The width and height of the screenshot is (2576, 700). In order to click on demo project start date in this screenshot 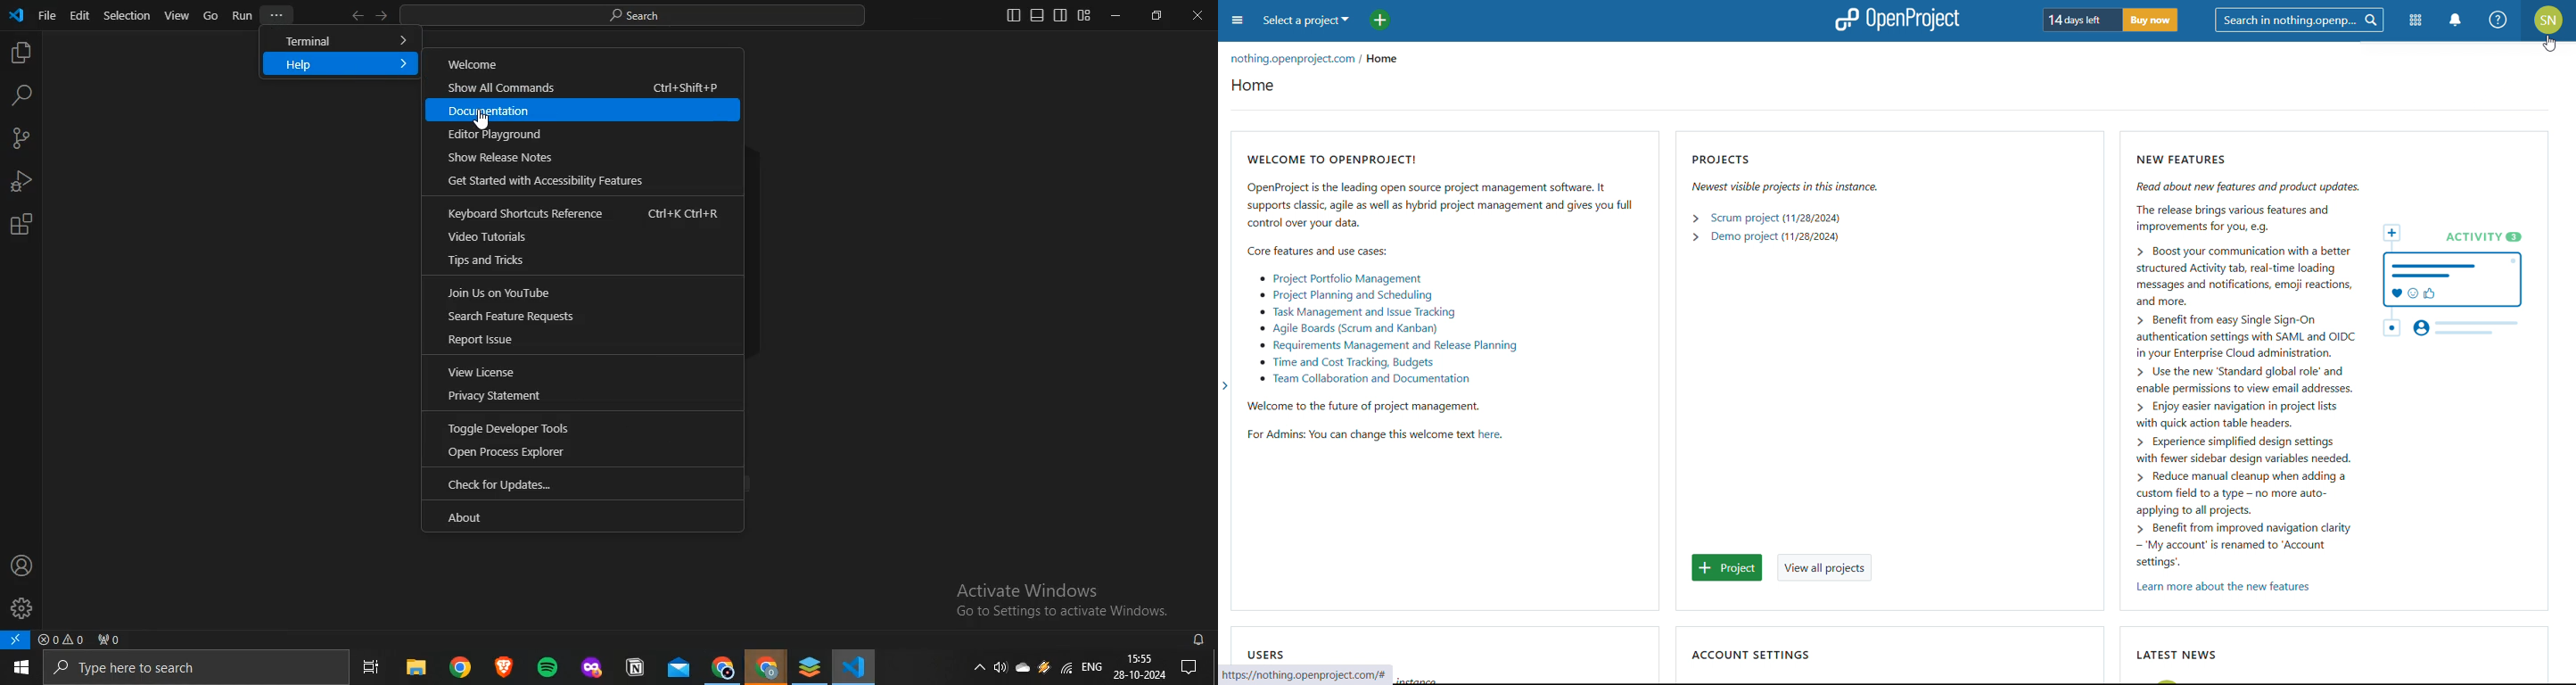, I will do `click(1812, 237)`.